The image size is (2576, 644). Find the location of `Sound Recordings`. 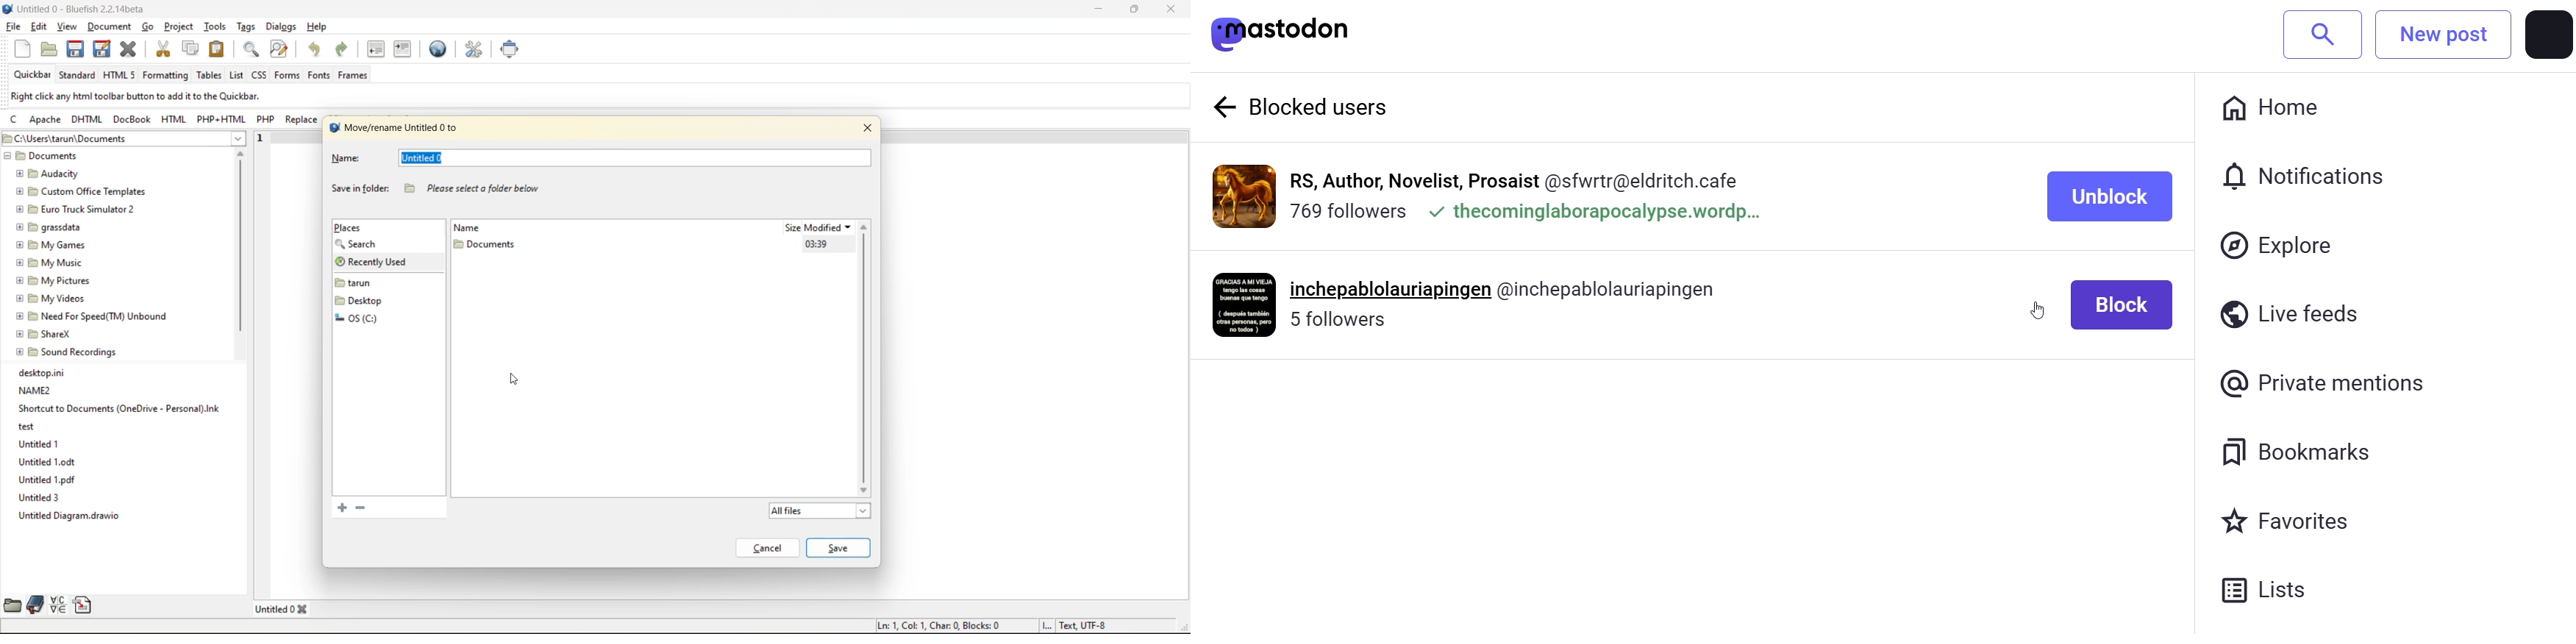

Sound Recordings is located at coordinates (66, 351).